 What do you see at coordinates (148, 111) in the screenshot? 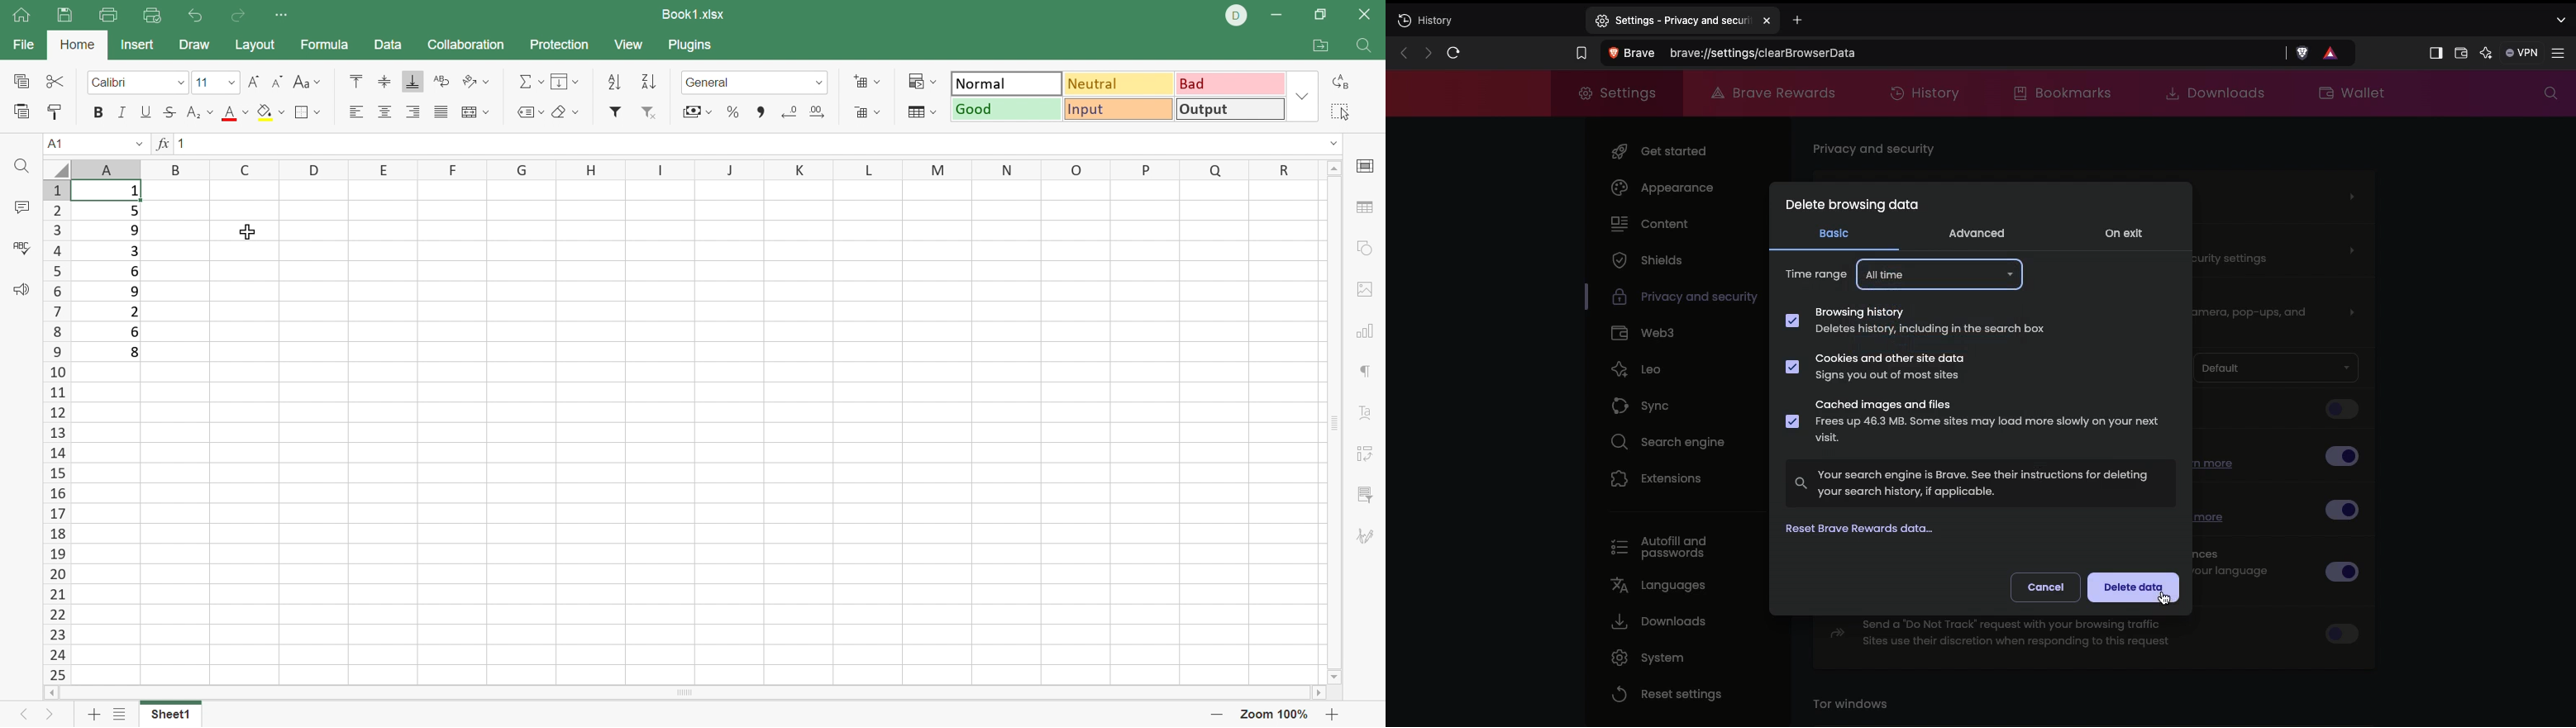
I see `Underline` at bounding box center [148, 111].